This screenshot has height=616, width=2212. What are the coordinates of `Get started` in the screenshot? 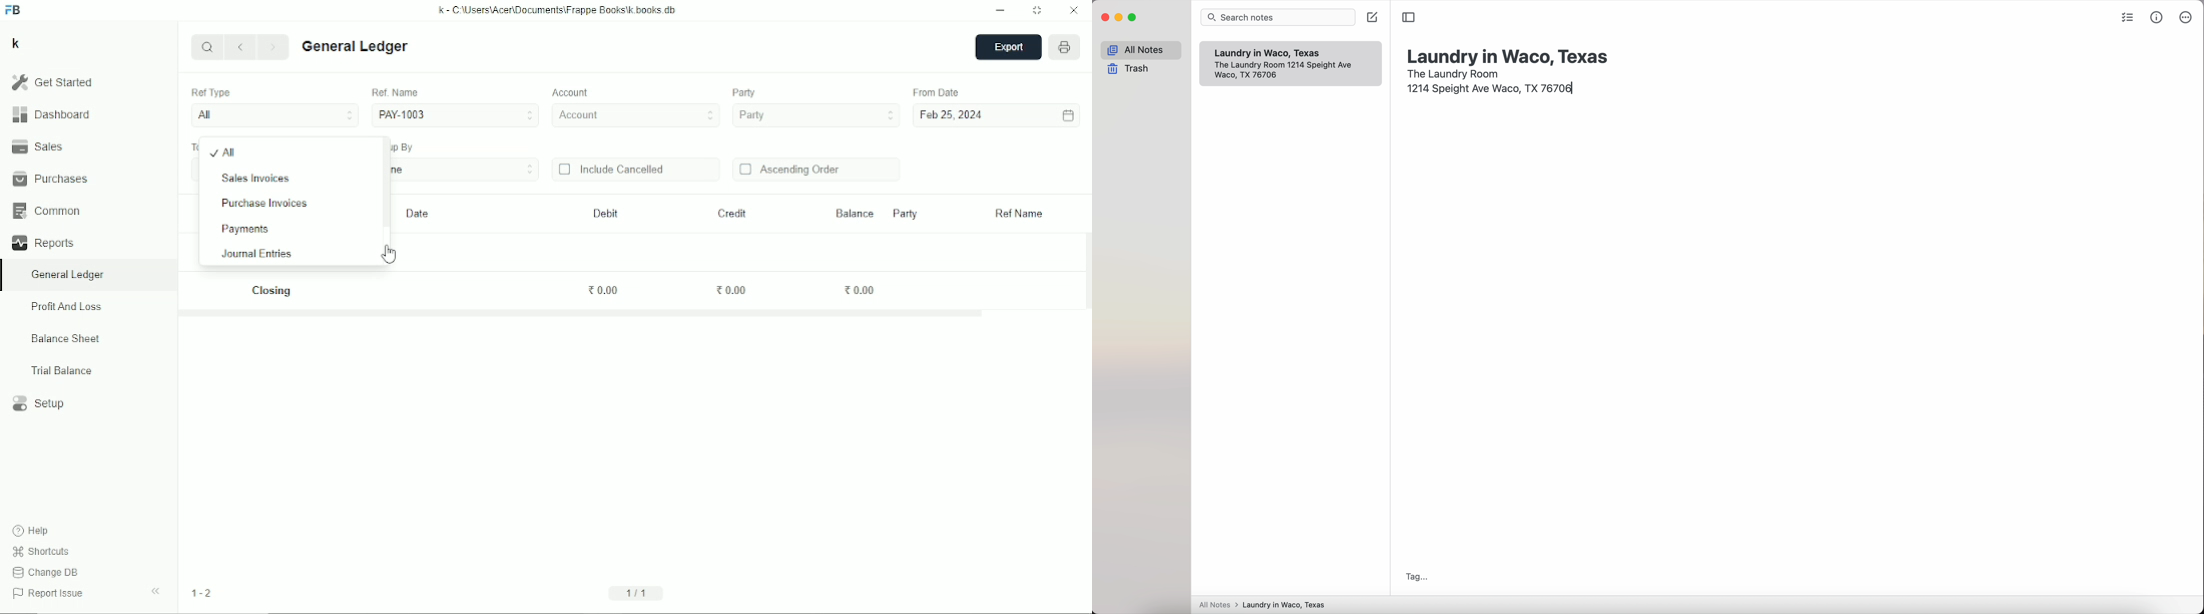 It's located at (52, 82).